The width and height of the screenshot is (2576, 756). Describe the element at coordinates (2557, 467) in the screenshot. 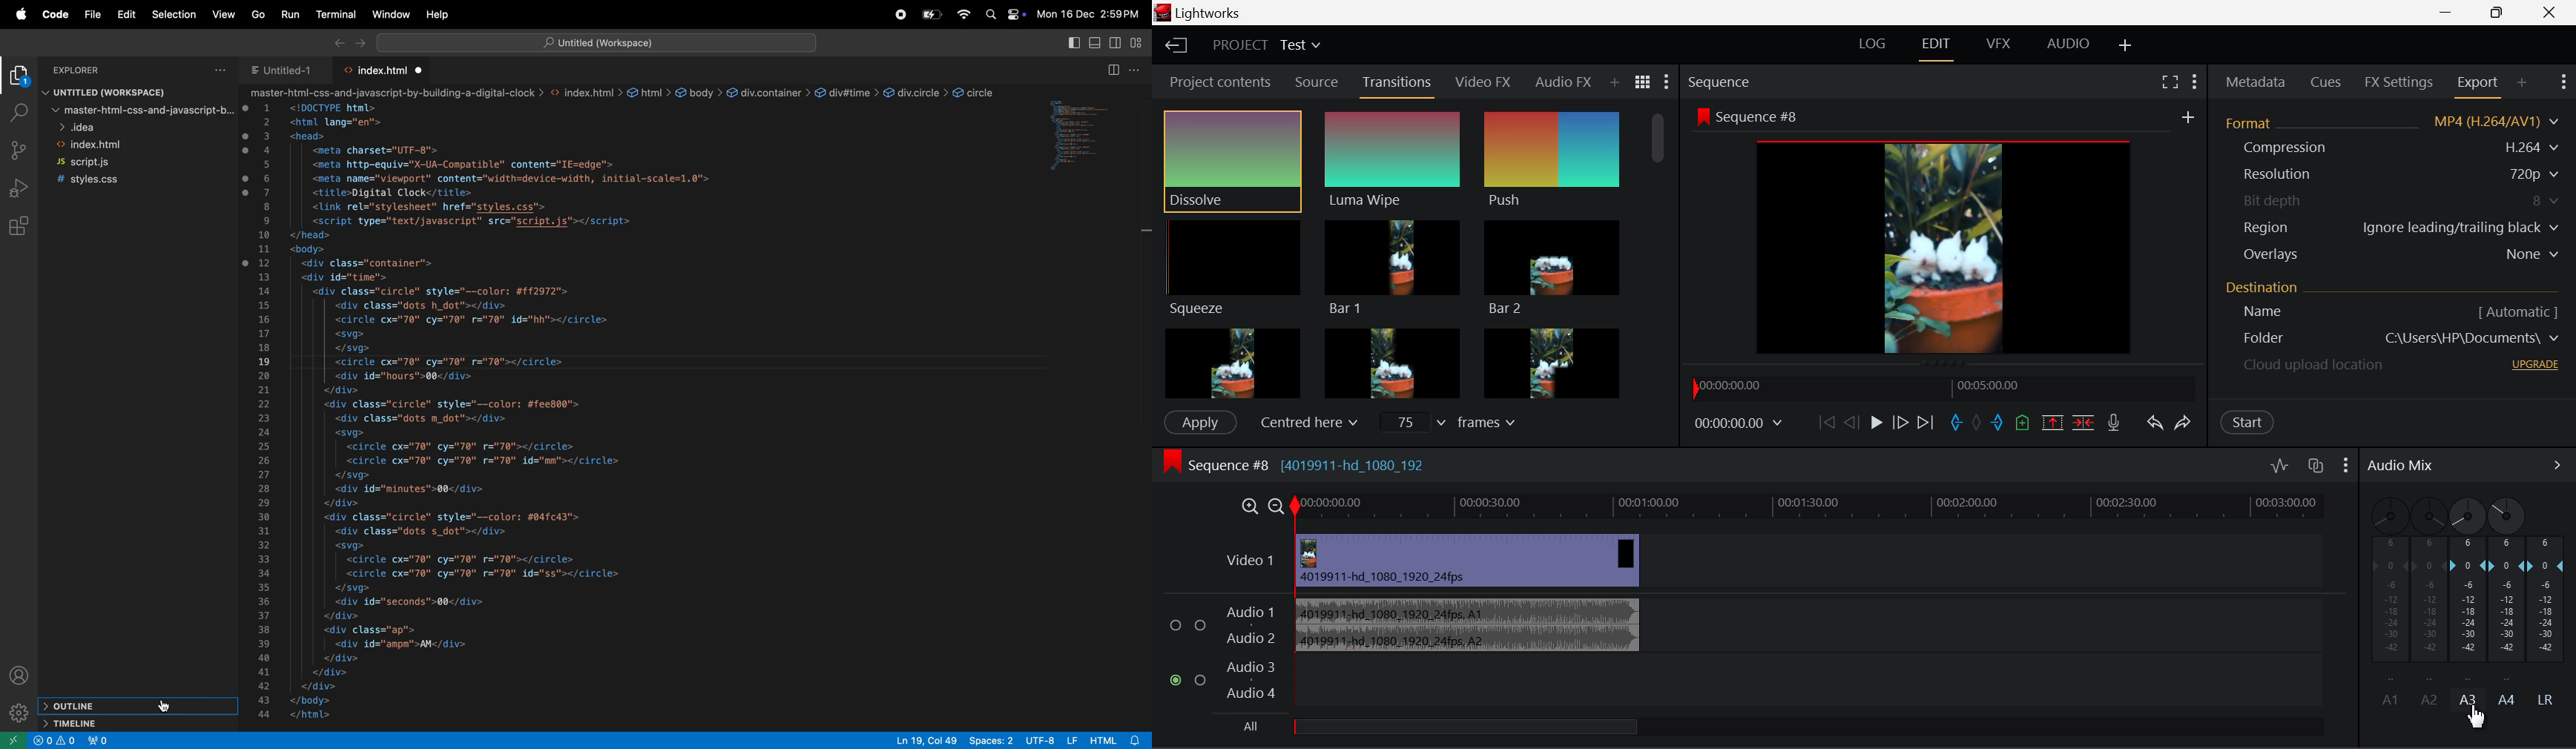

I see `Show Audio Mix` at that location.